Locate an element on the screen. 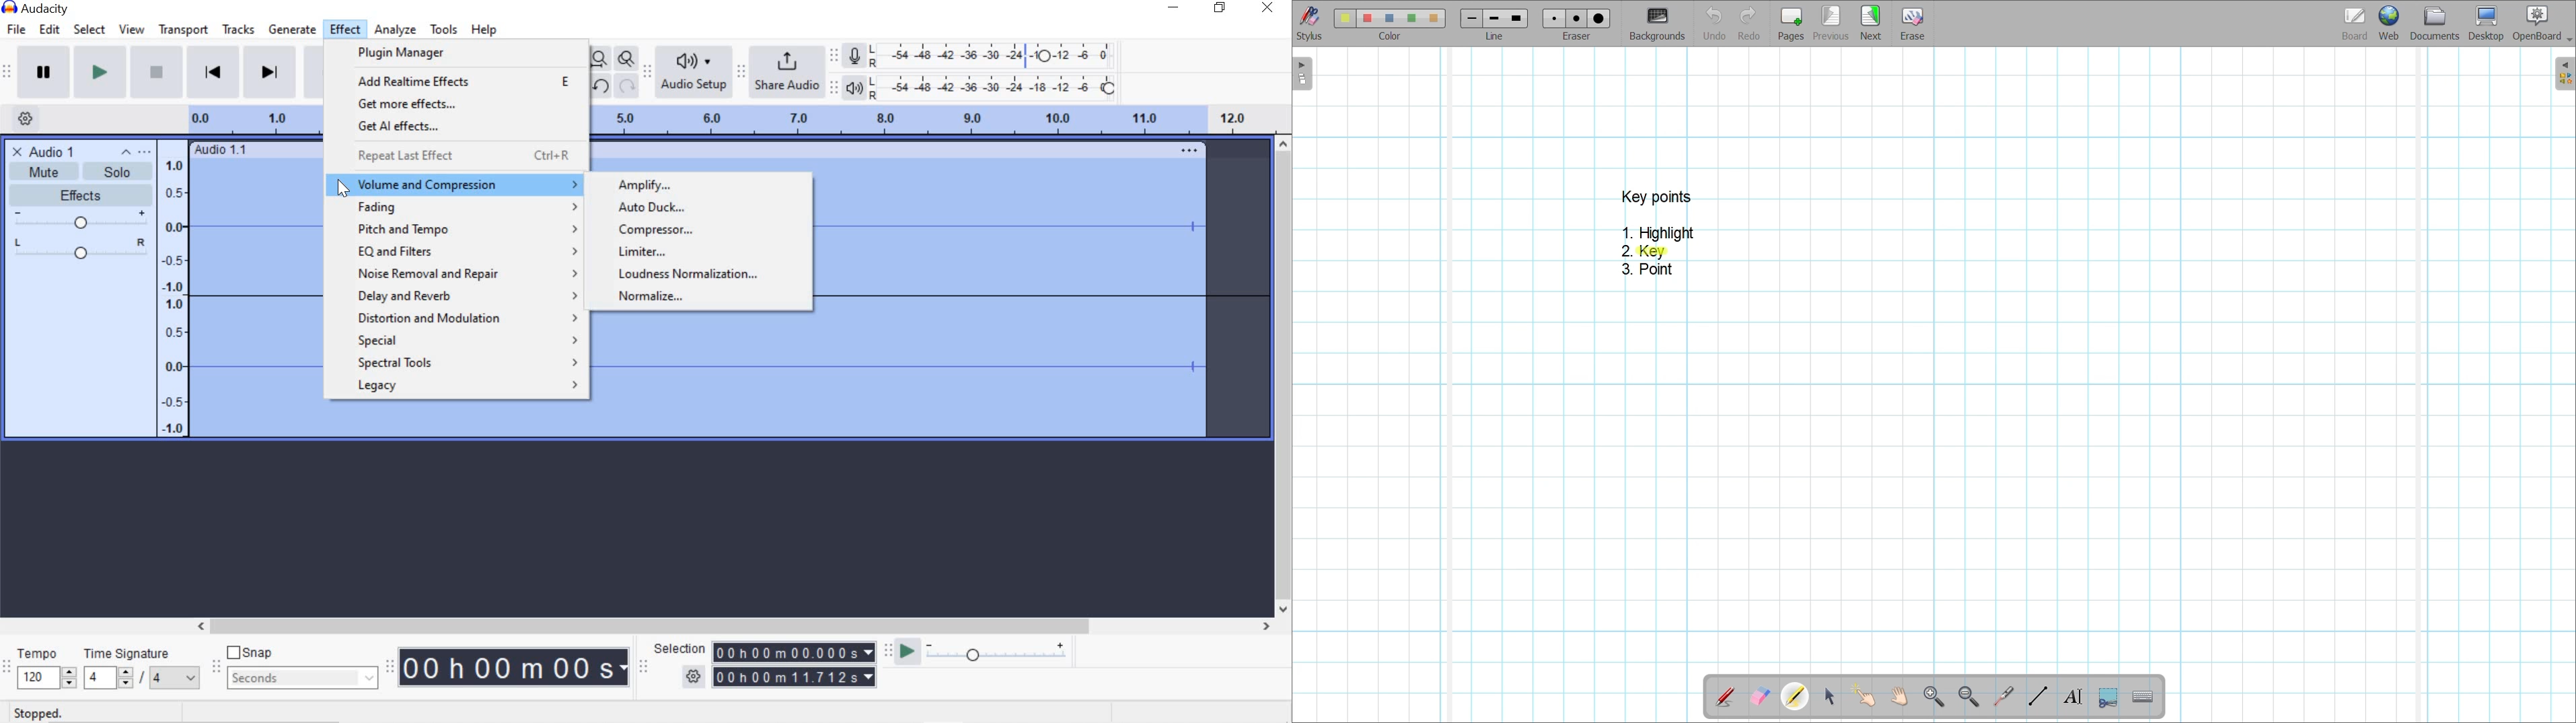  SOLO is located at coordinates (114, 171).